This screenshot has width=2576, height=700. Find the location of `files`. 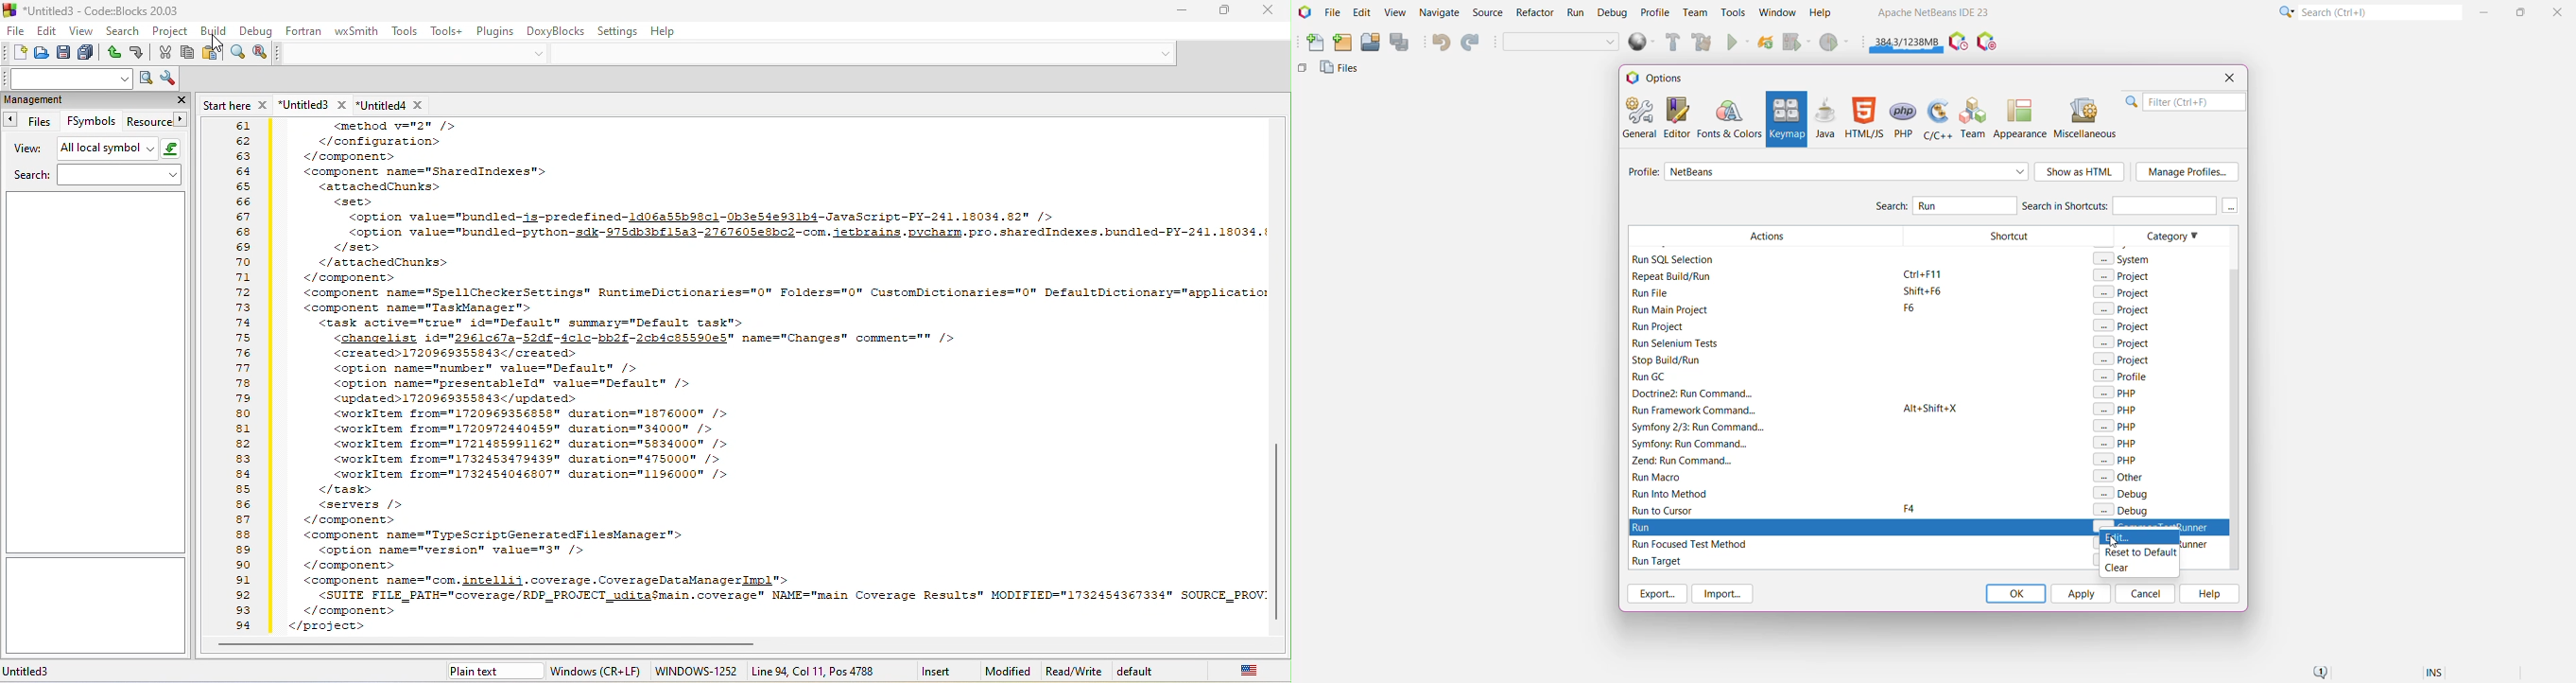

files is located at coordinates (33, 122).